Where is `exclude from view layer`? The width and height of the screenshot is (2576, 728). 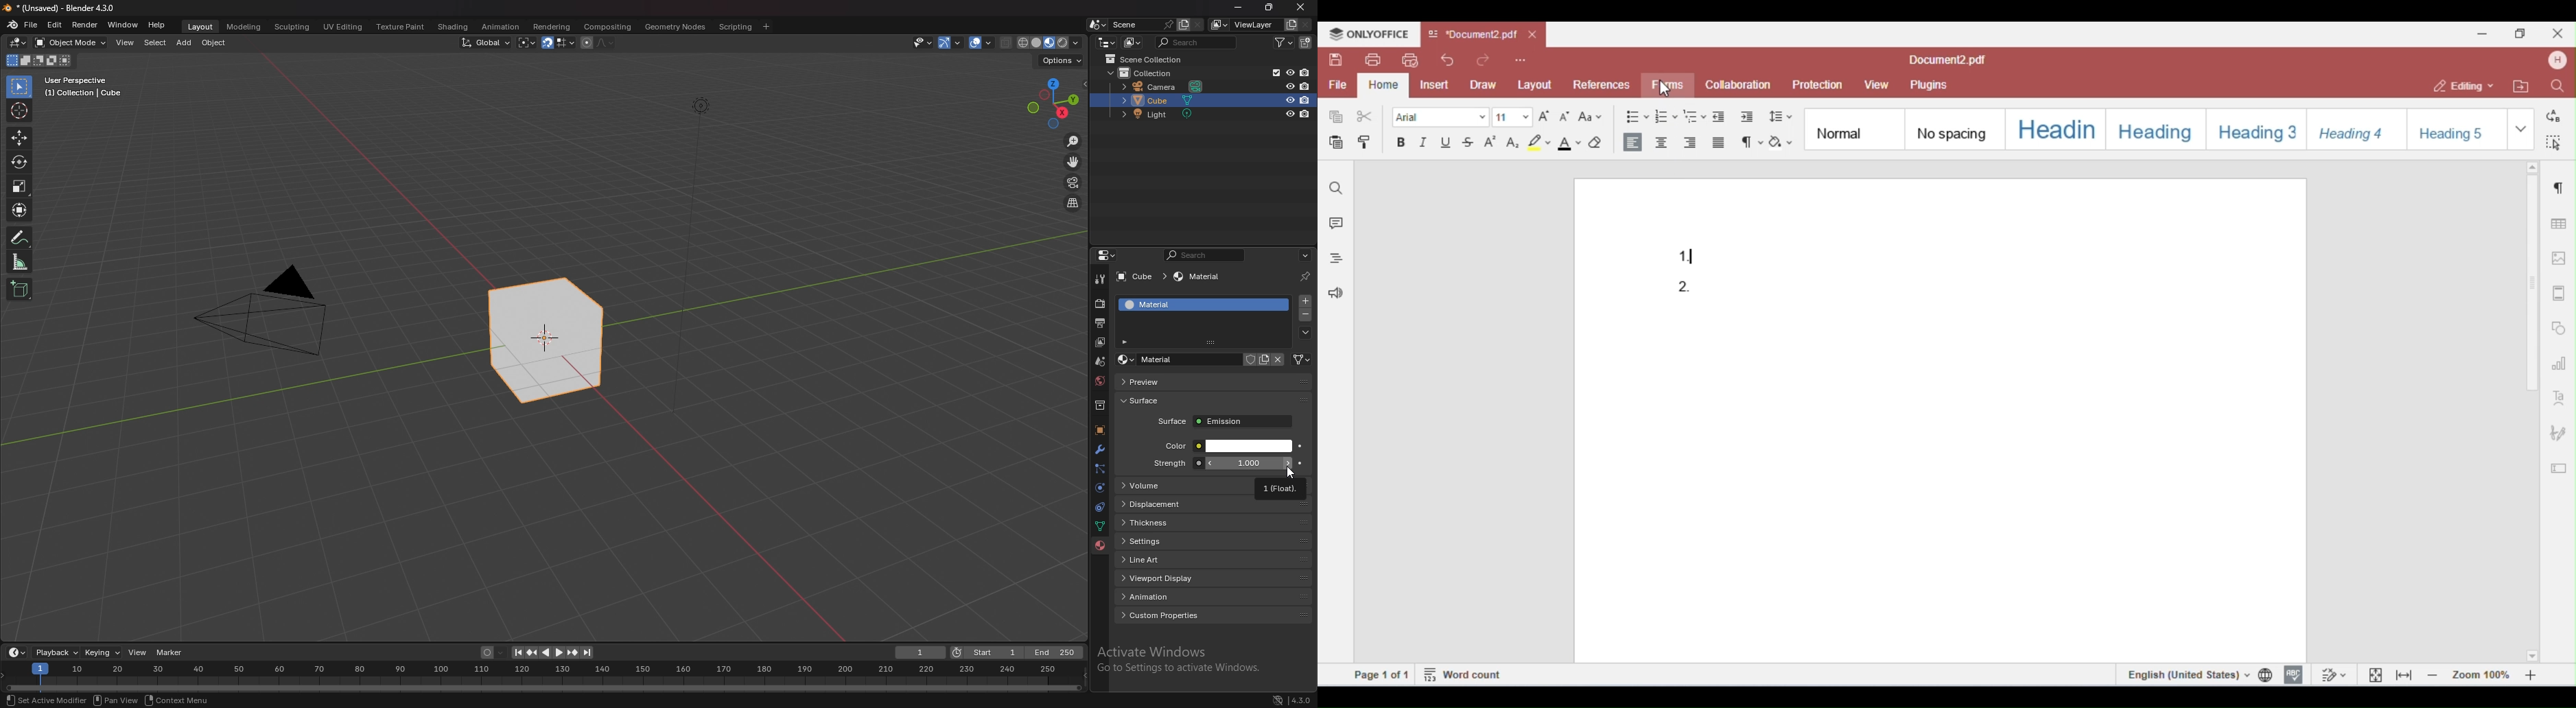
exclude from view layer is located at coordinates (1272, 72).